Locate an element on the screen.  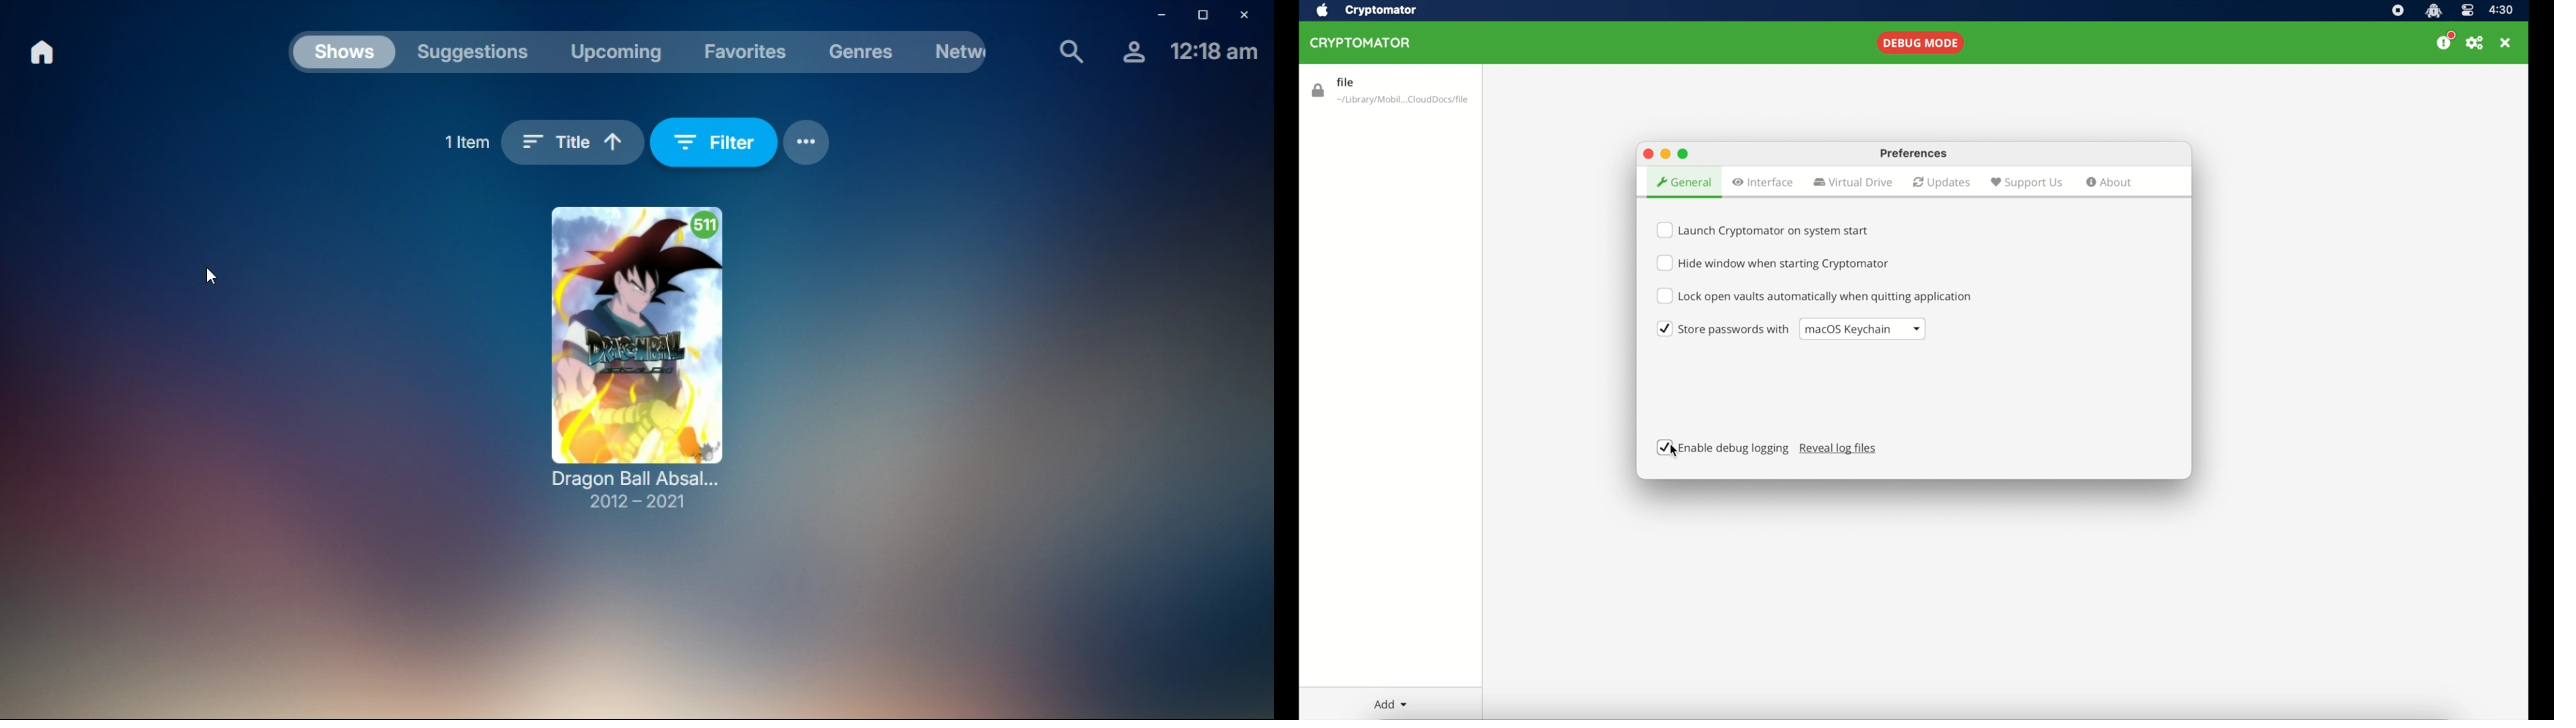
restore is located at coordinates (1204, 17).